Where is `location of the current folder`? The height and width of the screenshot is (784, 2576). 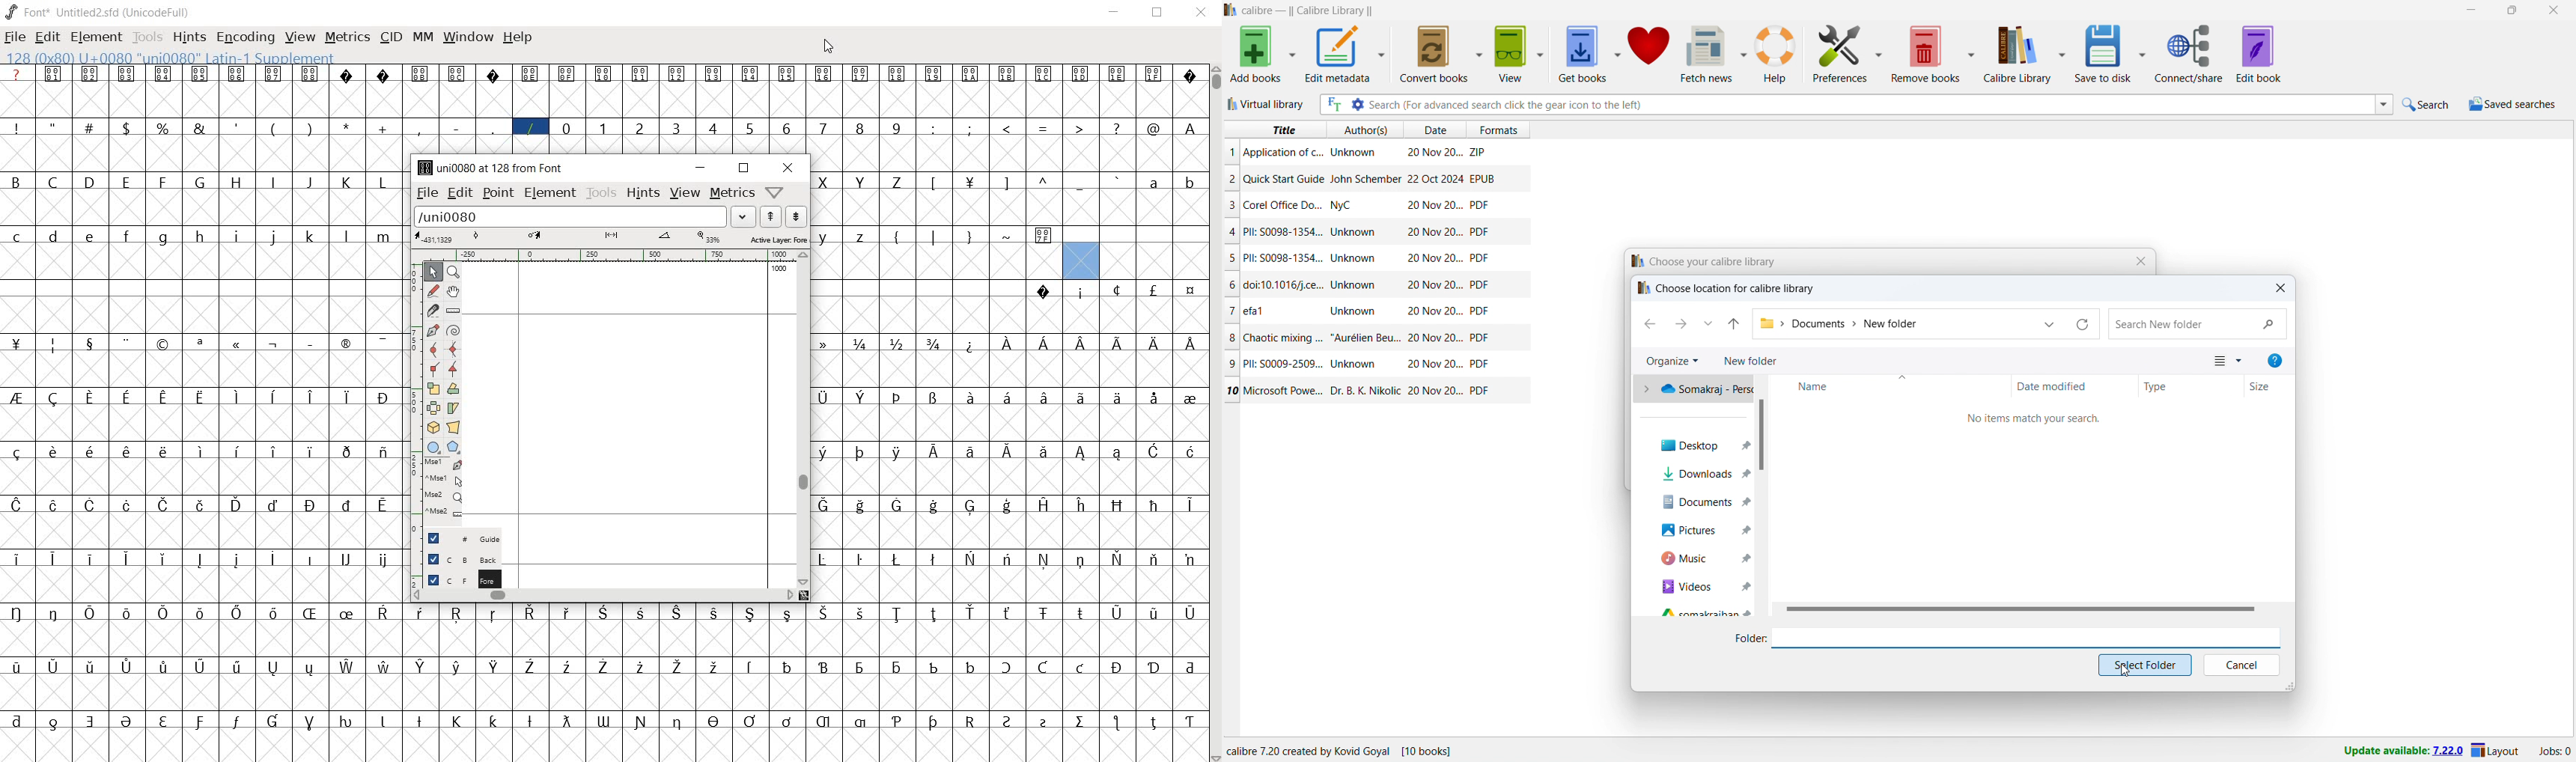 location of the current folder is located at coordinates (1894, 324).